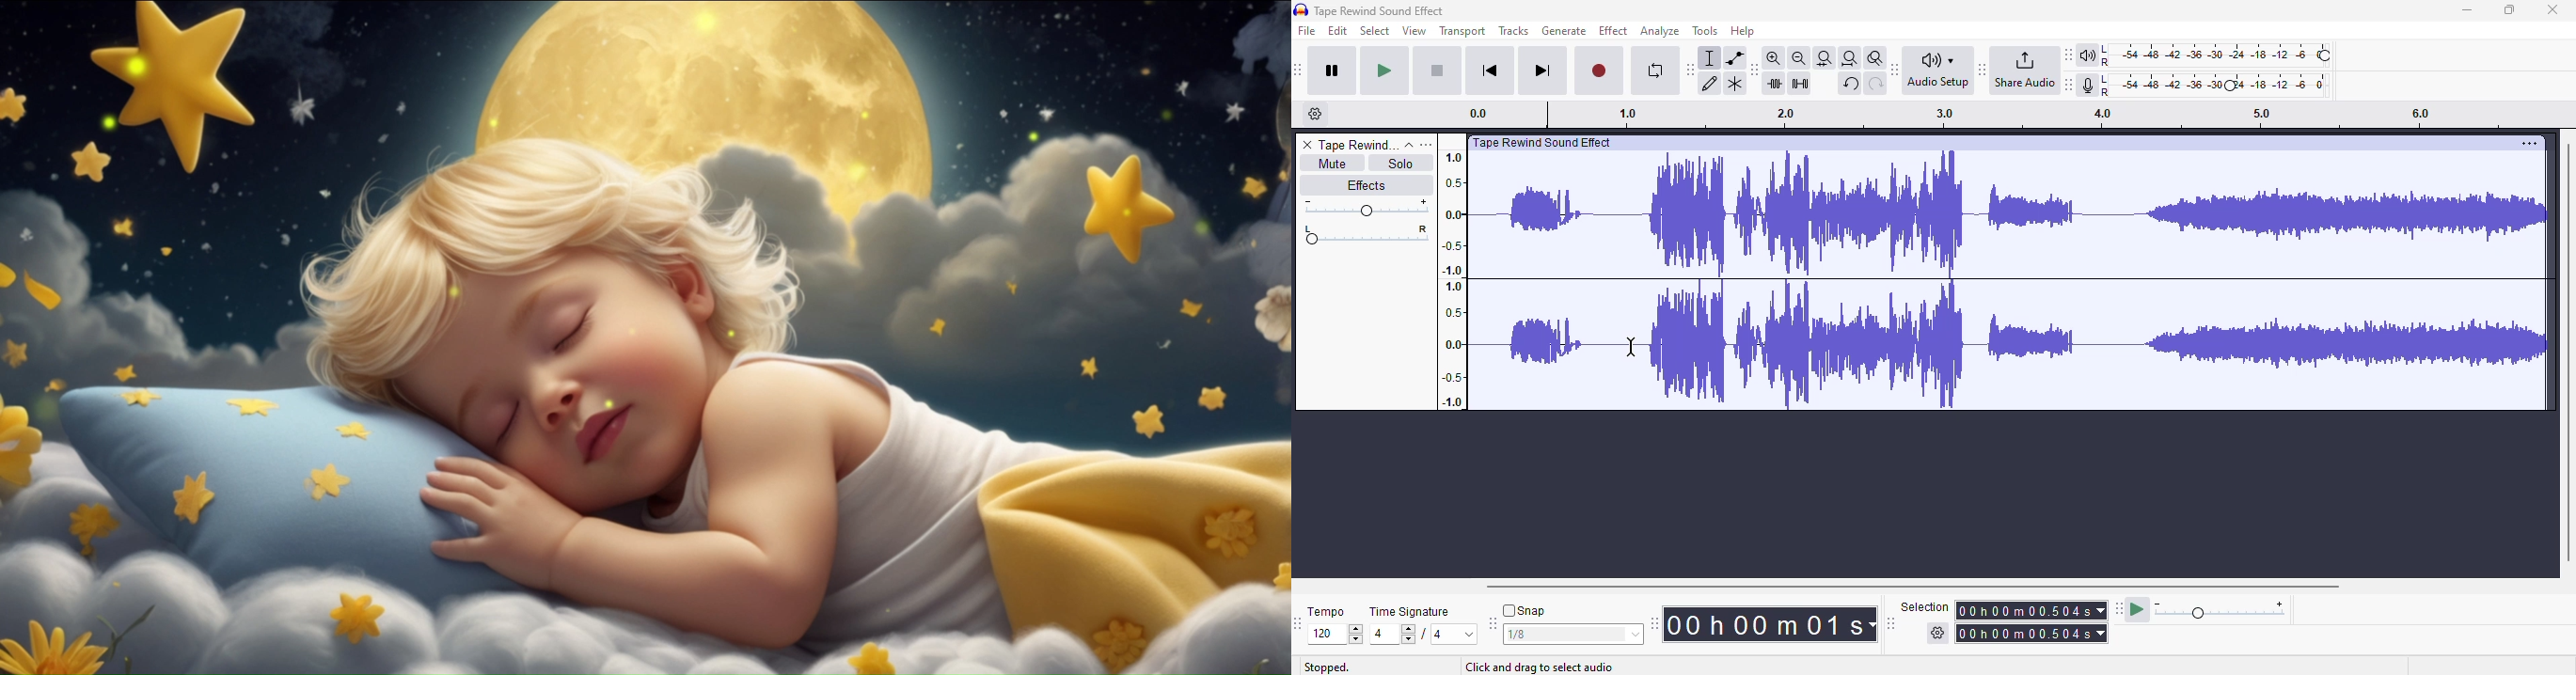 Image resolution: width=2576 pixels, height=700 pixels. Describe the element at coordinates (1941, 71) in the screenshot. I see `audio setup` at that location.